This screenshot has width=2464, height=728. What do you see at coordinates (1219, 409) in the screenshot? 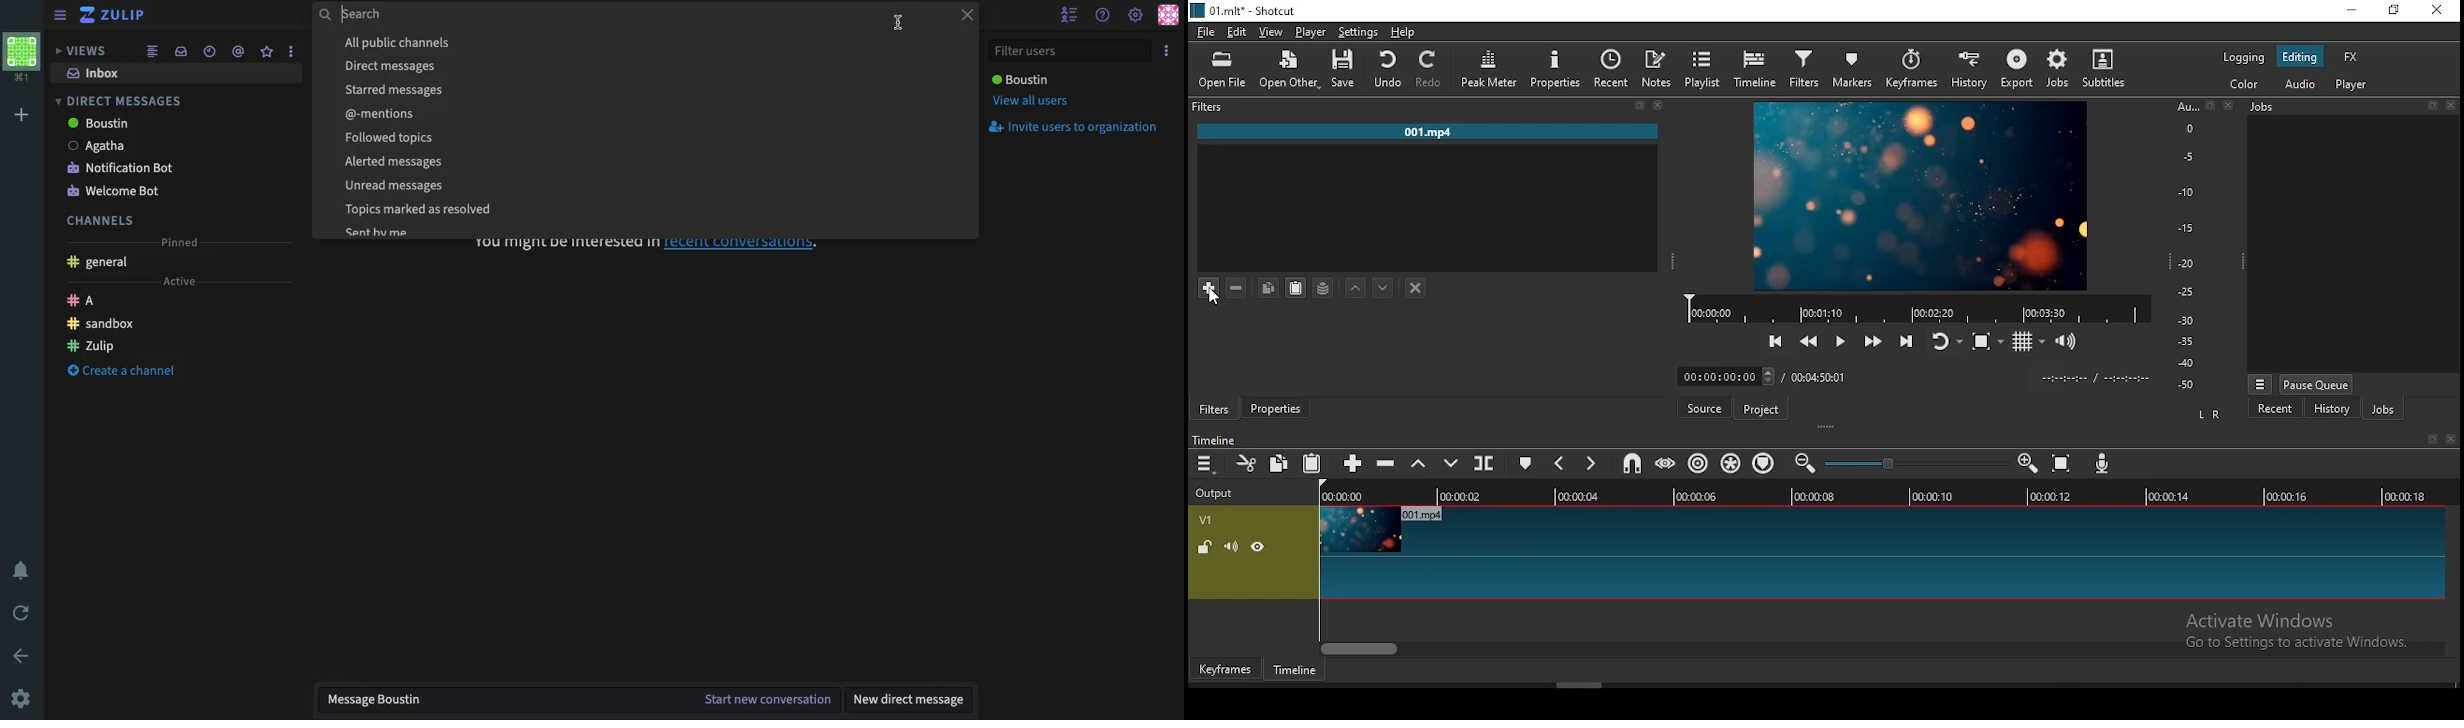
I see `filters` at bounding box center [1219, 409].